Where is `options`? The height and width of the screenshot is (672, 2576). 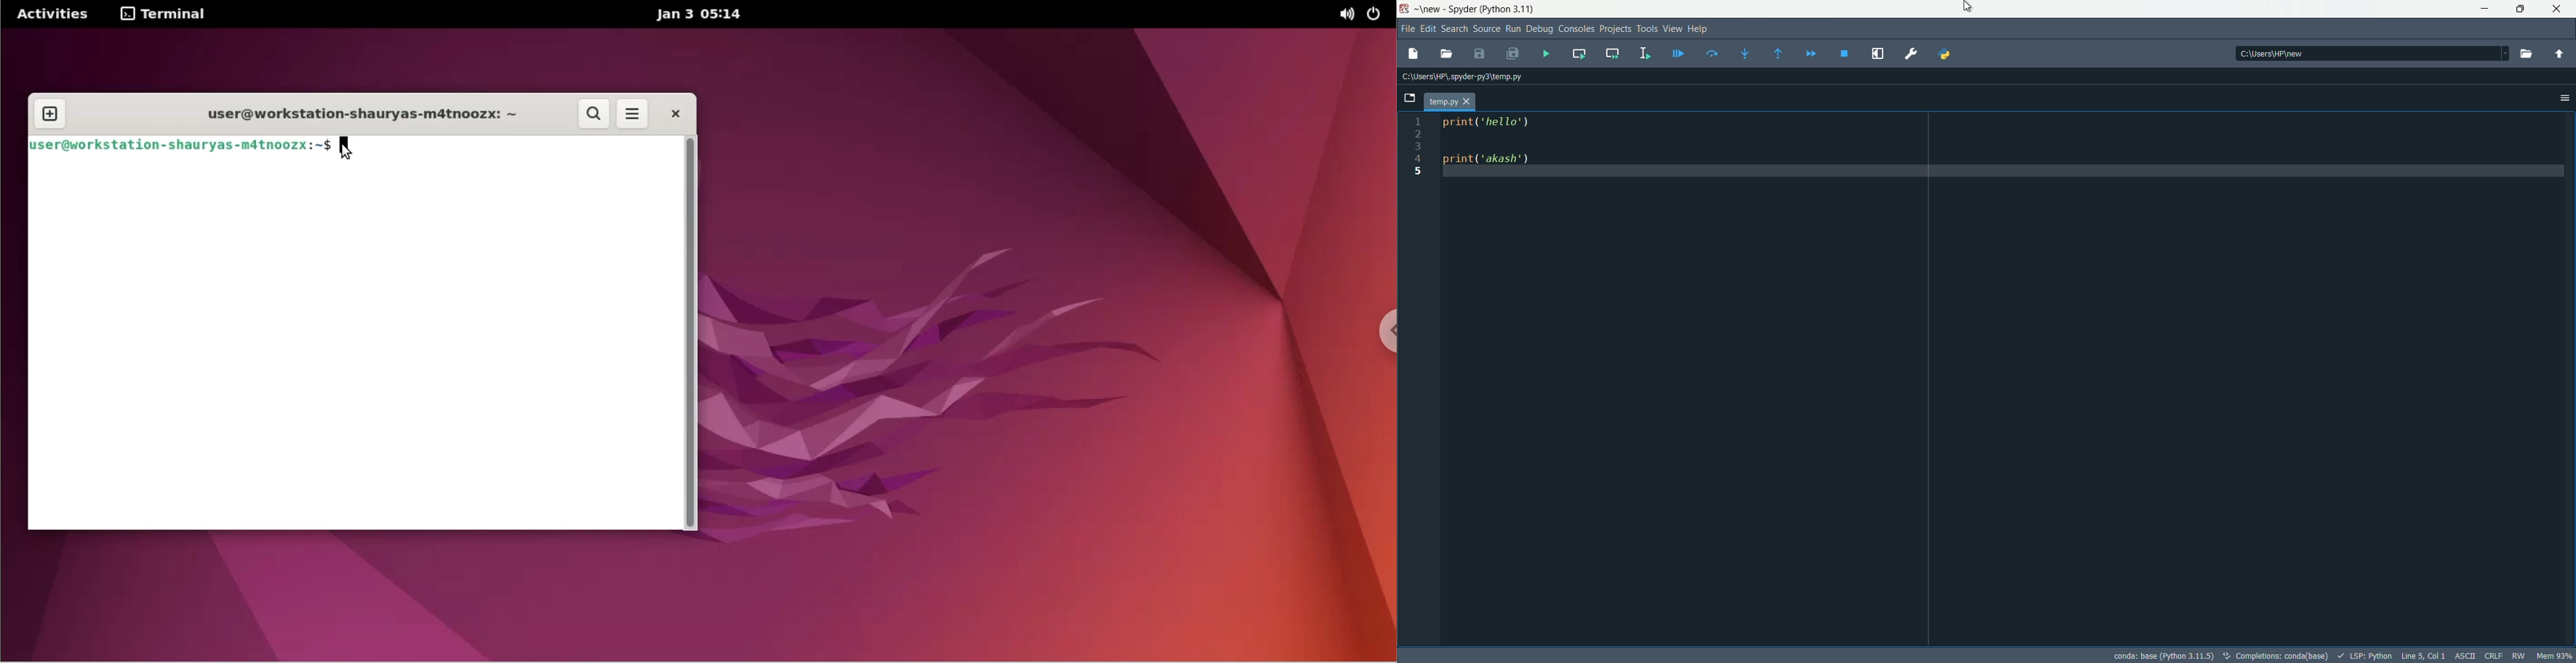
options is located at coordinates (2565, 98).